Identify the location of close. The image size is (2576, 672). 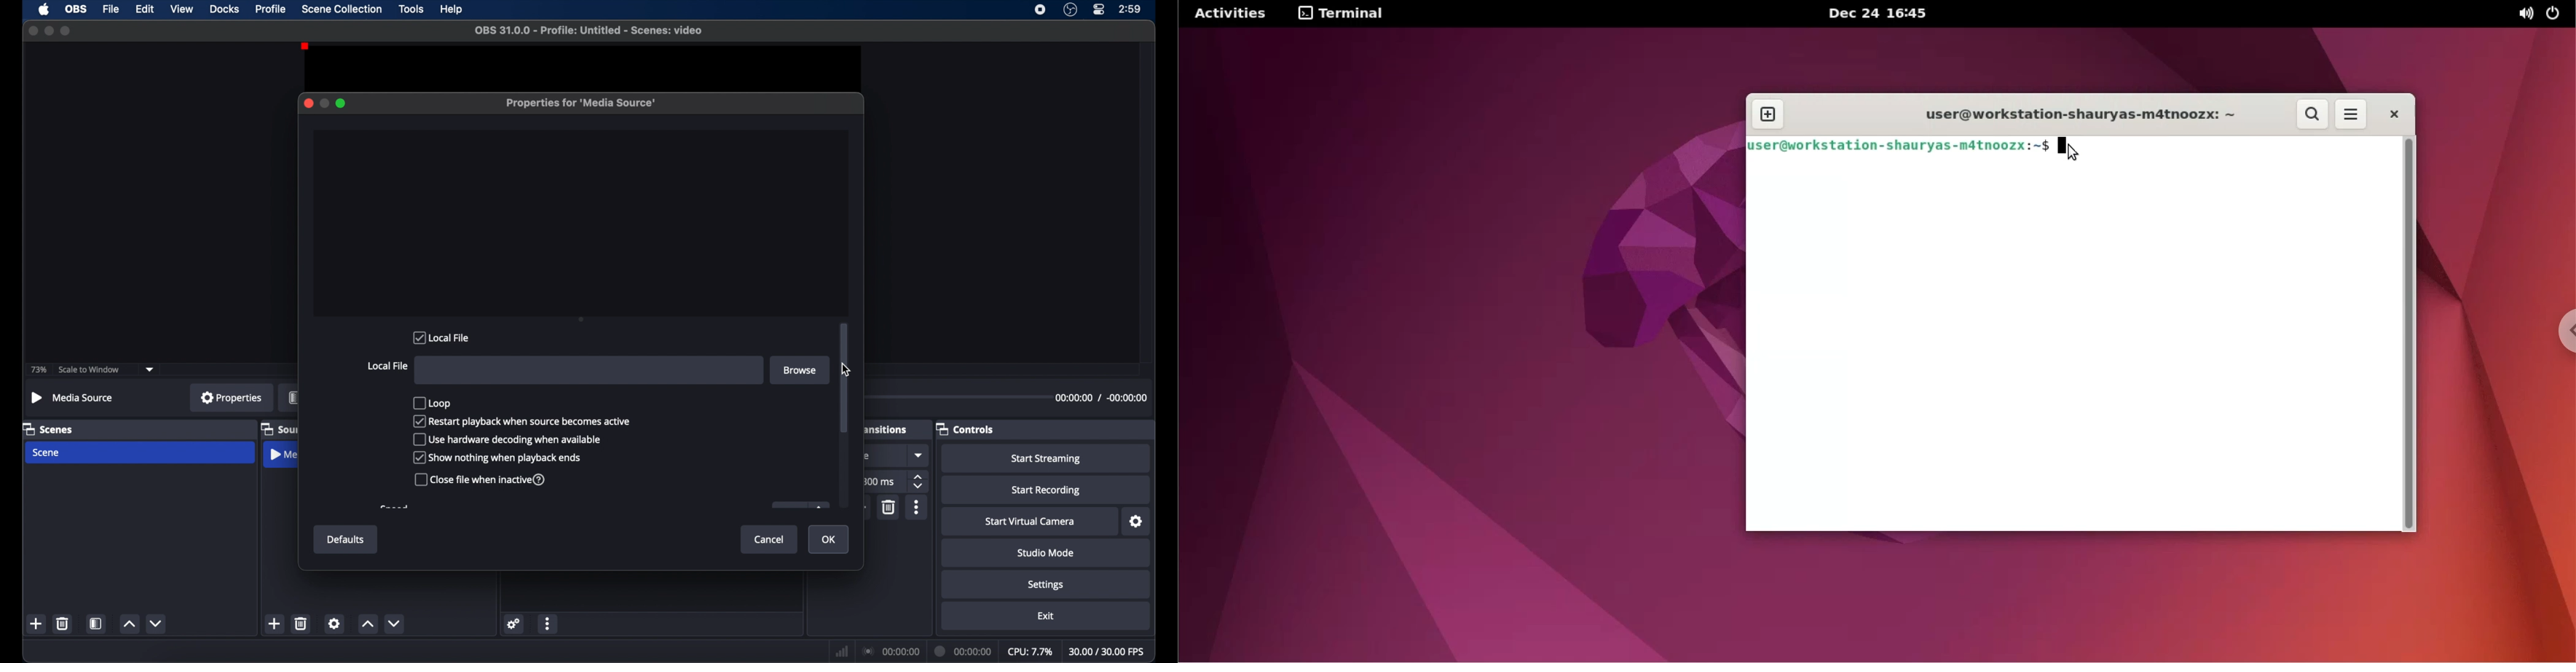
(33, 31).